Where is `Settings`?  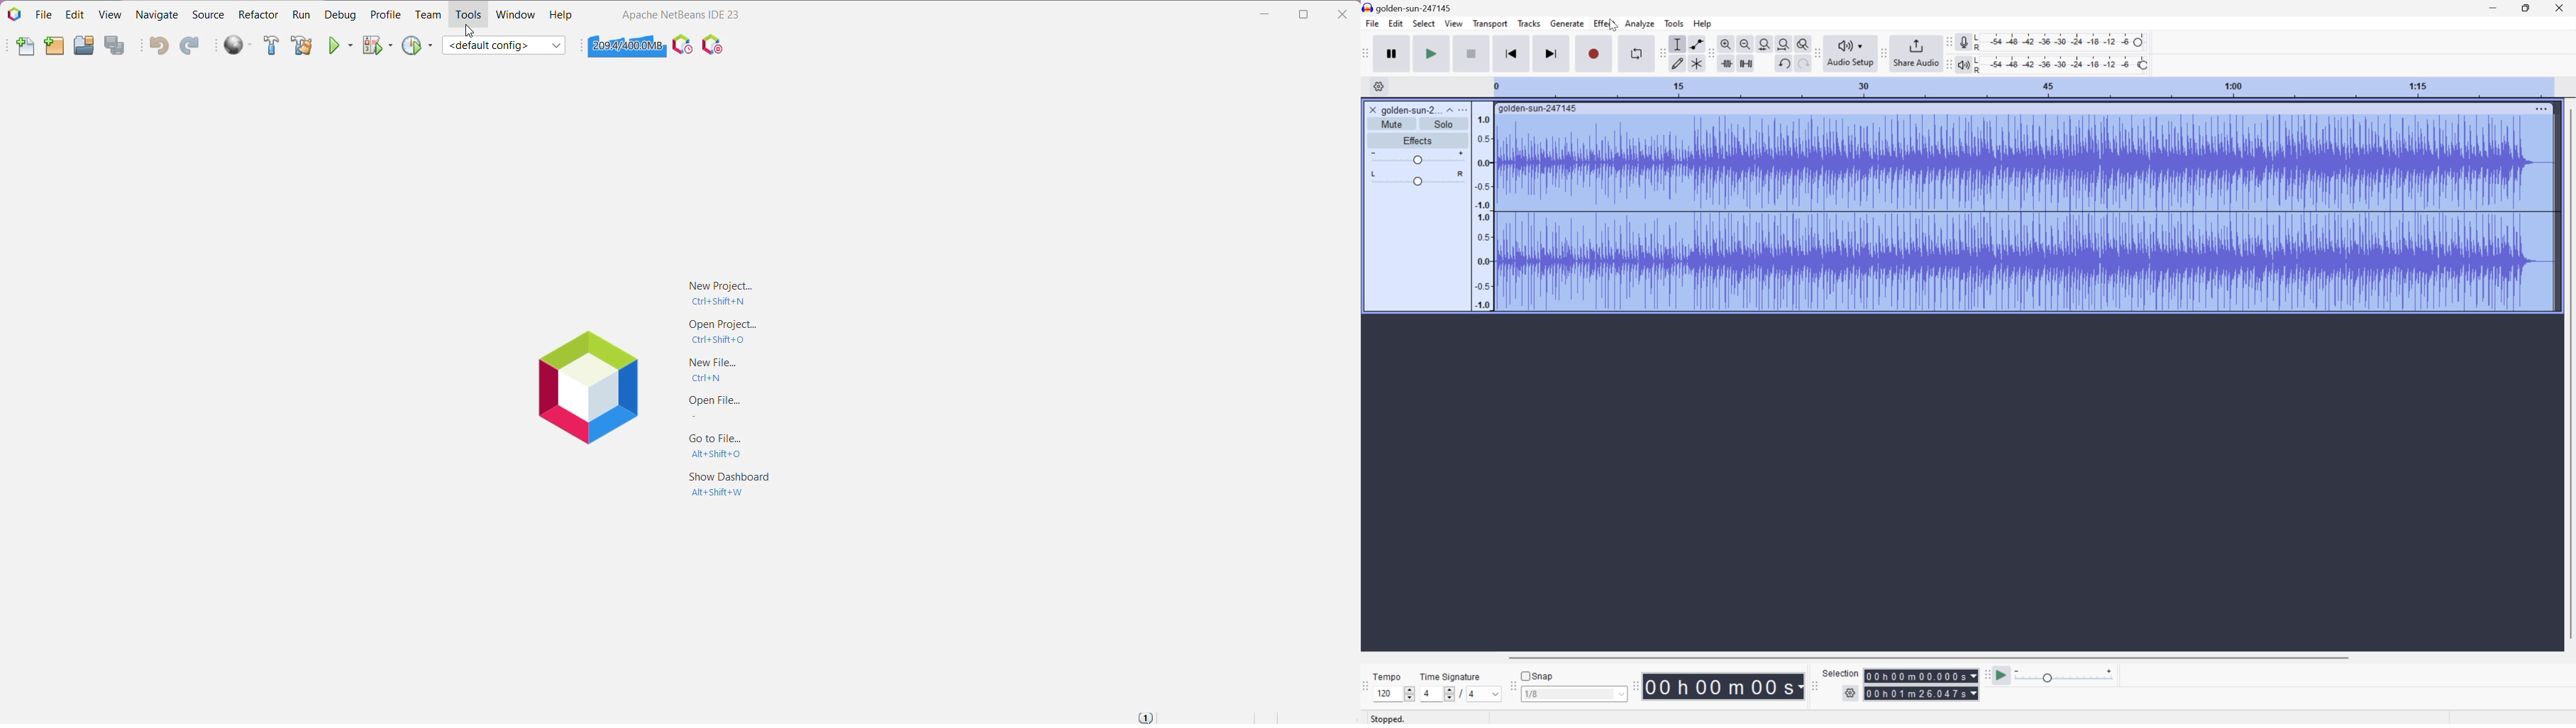
Settings is located at coordinates (1377, 86).